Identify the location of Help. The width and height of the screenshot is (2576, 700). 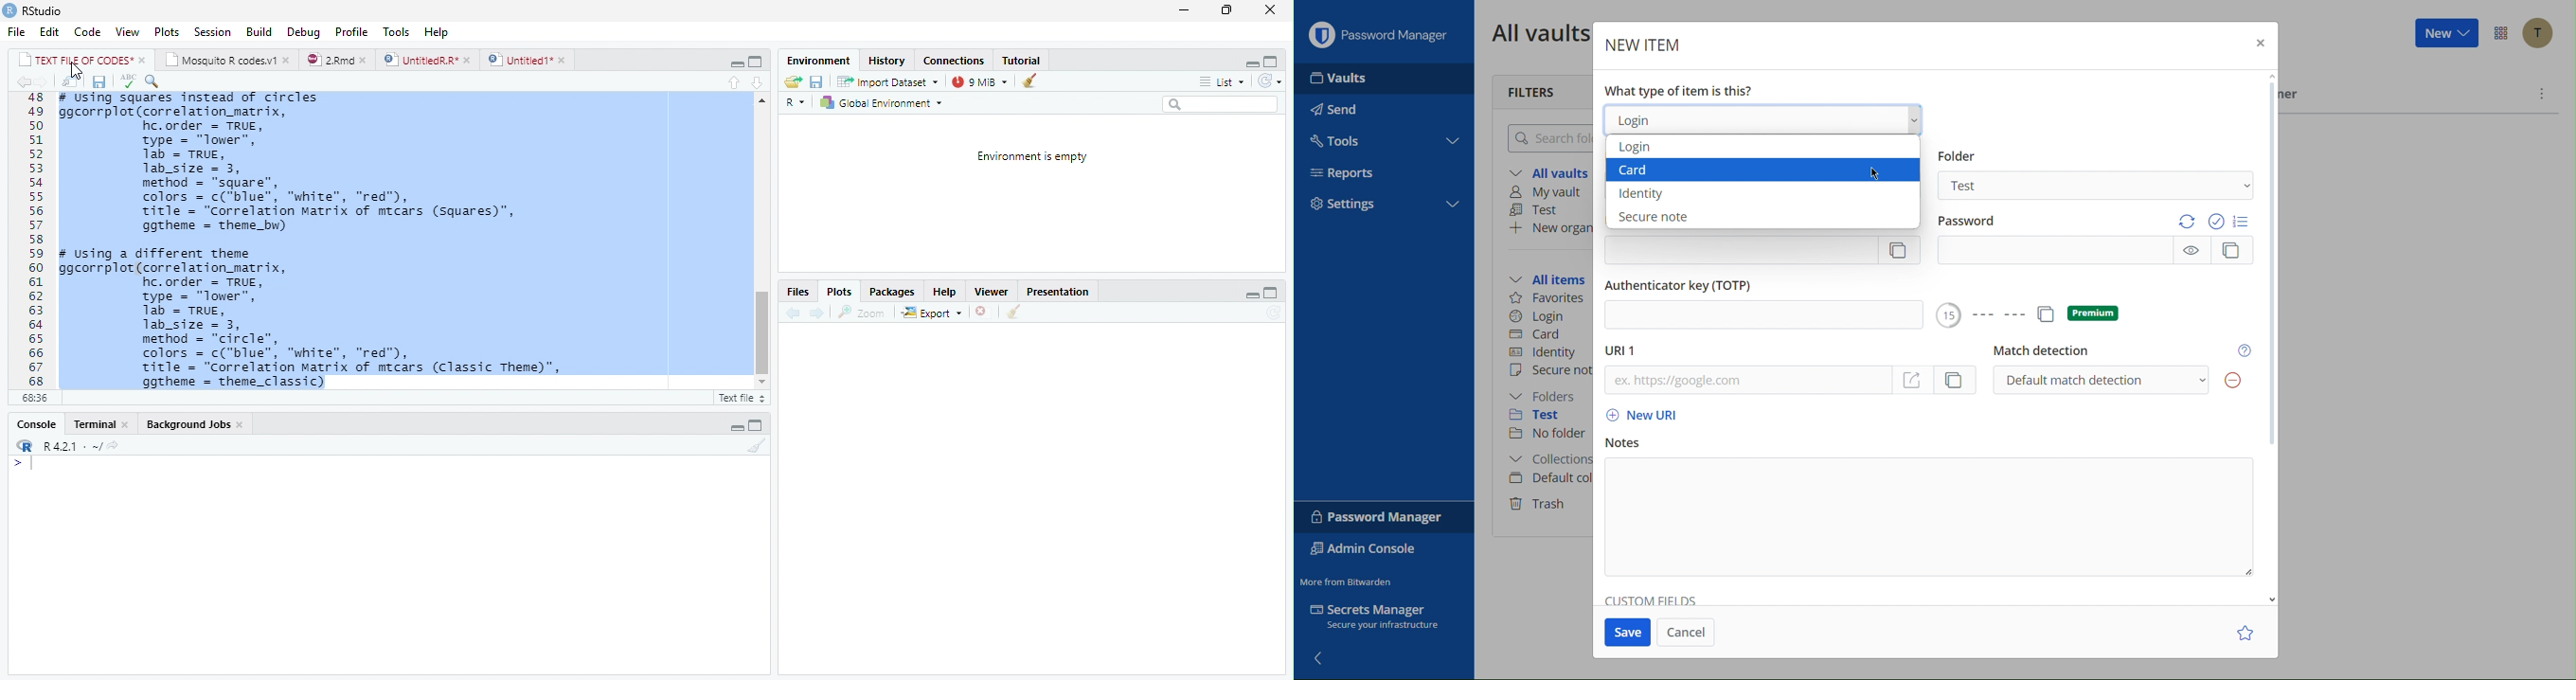
(947, 292).